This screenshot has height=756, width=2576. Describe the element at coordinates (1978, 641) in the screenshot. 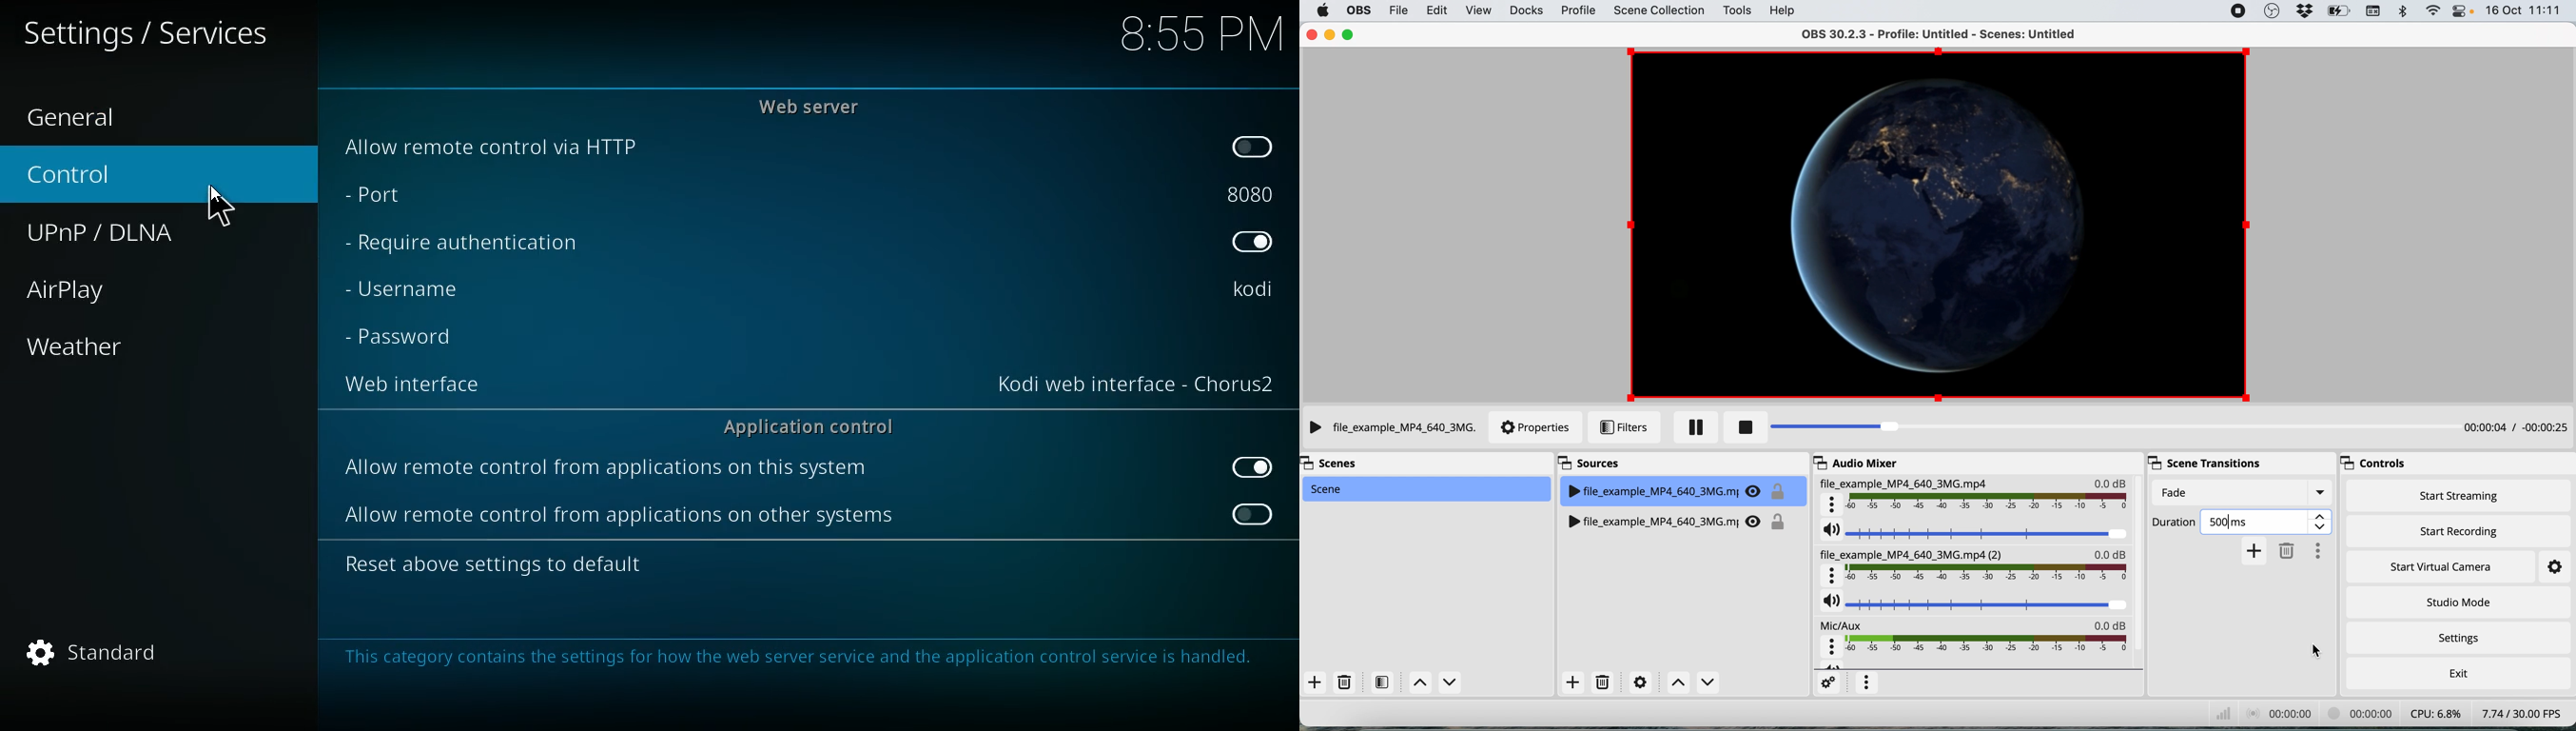

I see `mic aux audio` at that location.